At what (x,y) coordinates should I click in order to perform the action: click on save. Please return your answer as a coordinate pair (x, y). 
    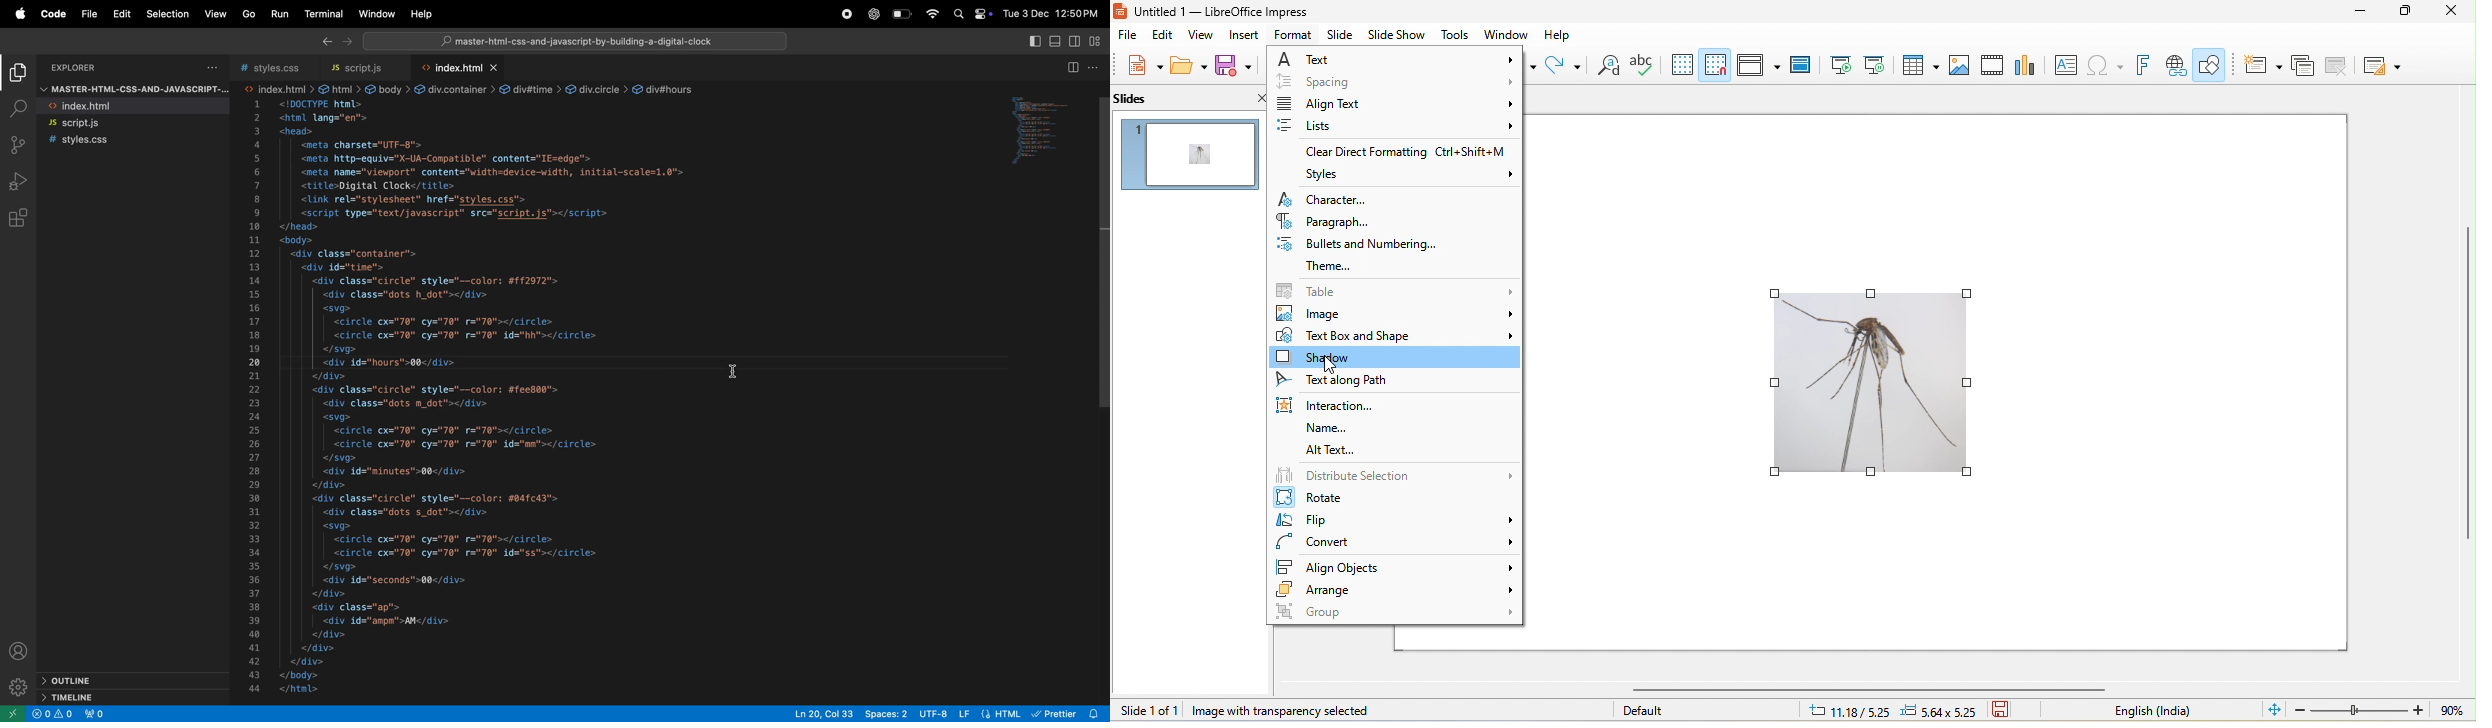
    Looking at the image, I should click on (2008, 710).